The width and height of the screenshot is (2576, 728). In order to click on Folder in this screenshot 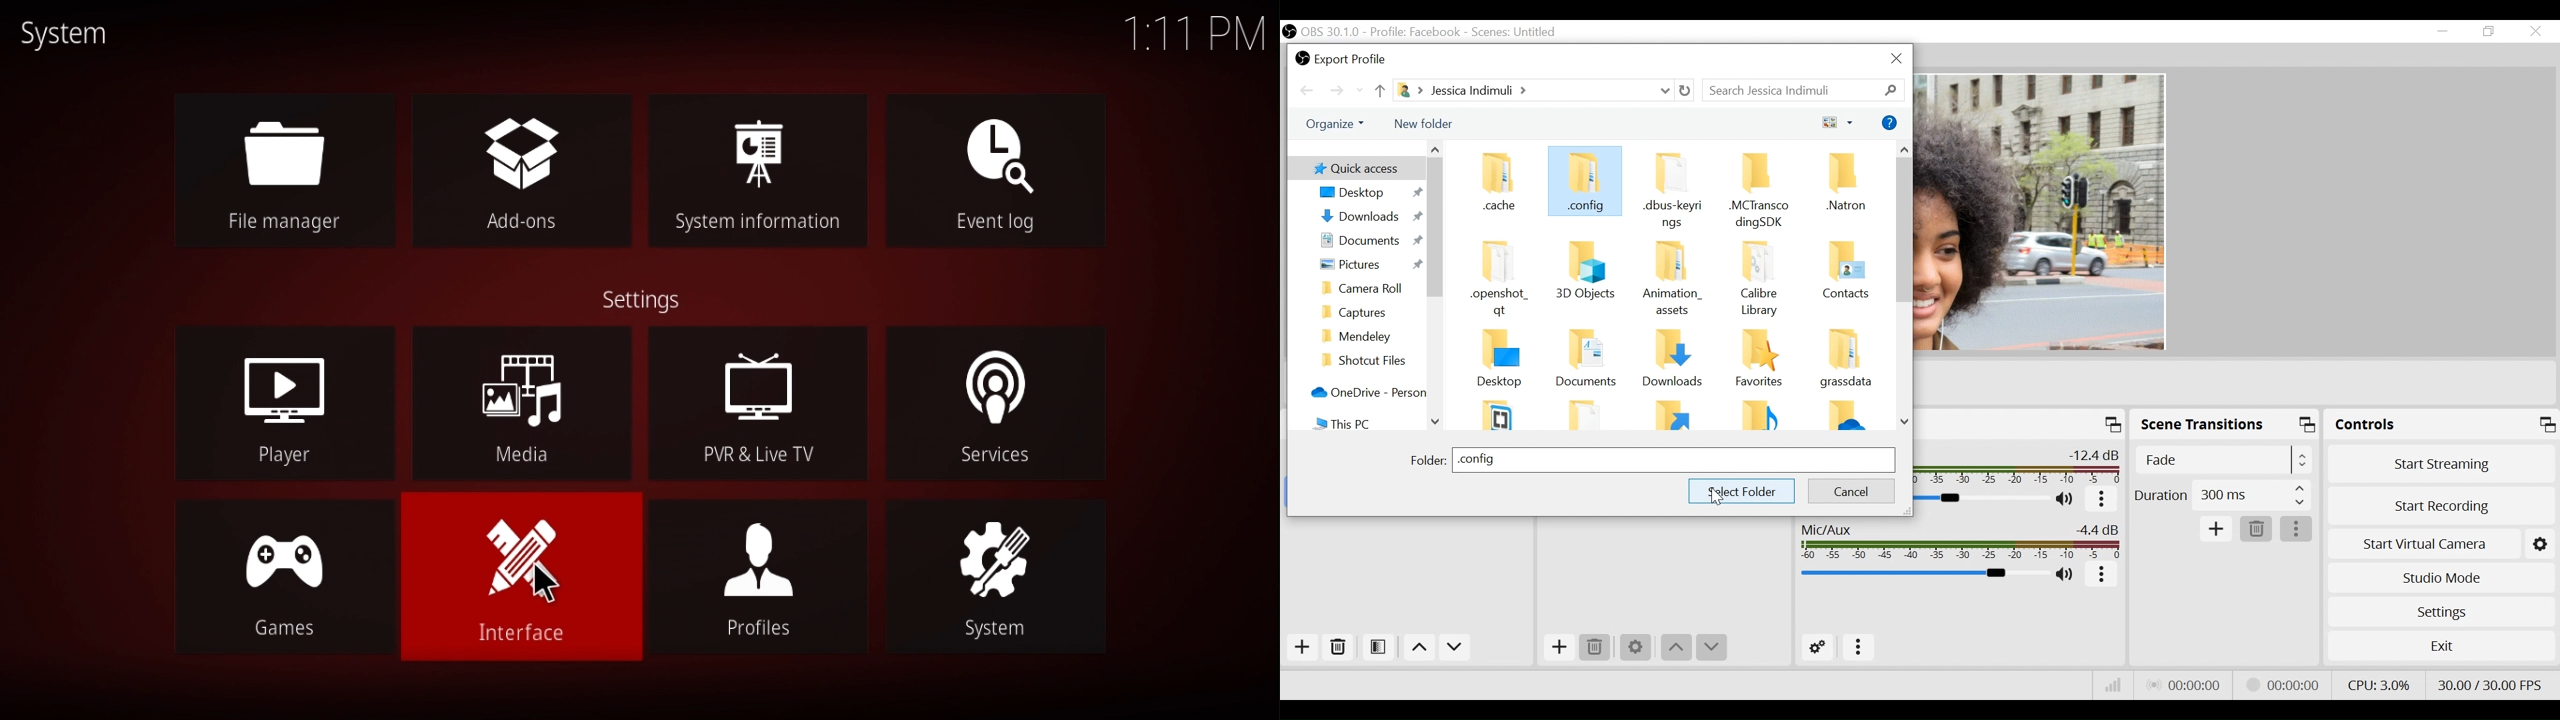, I will do `click(1845, 363)`.